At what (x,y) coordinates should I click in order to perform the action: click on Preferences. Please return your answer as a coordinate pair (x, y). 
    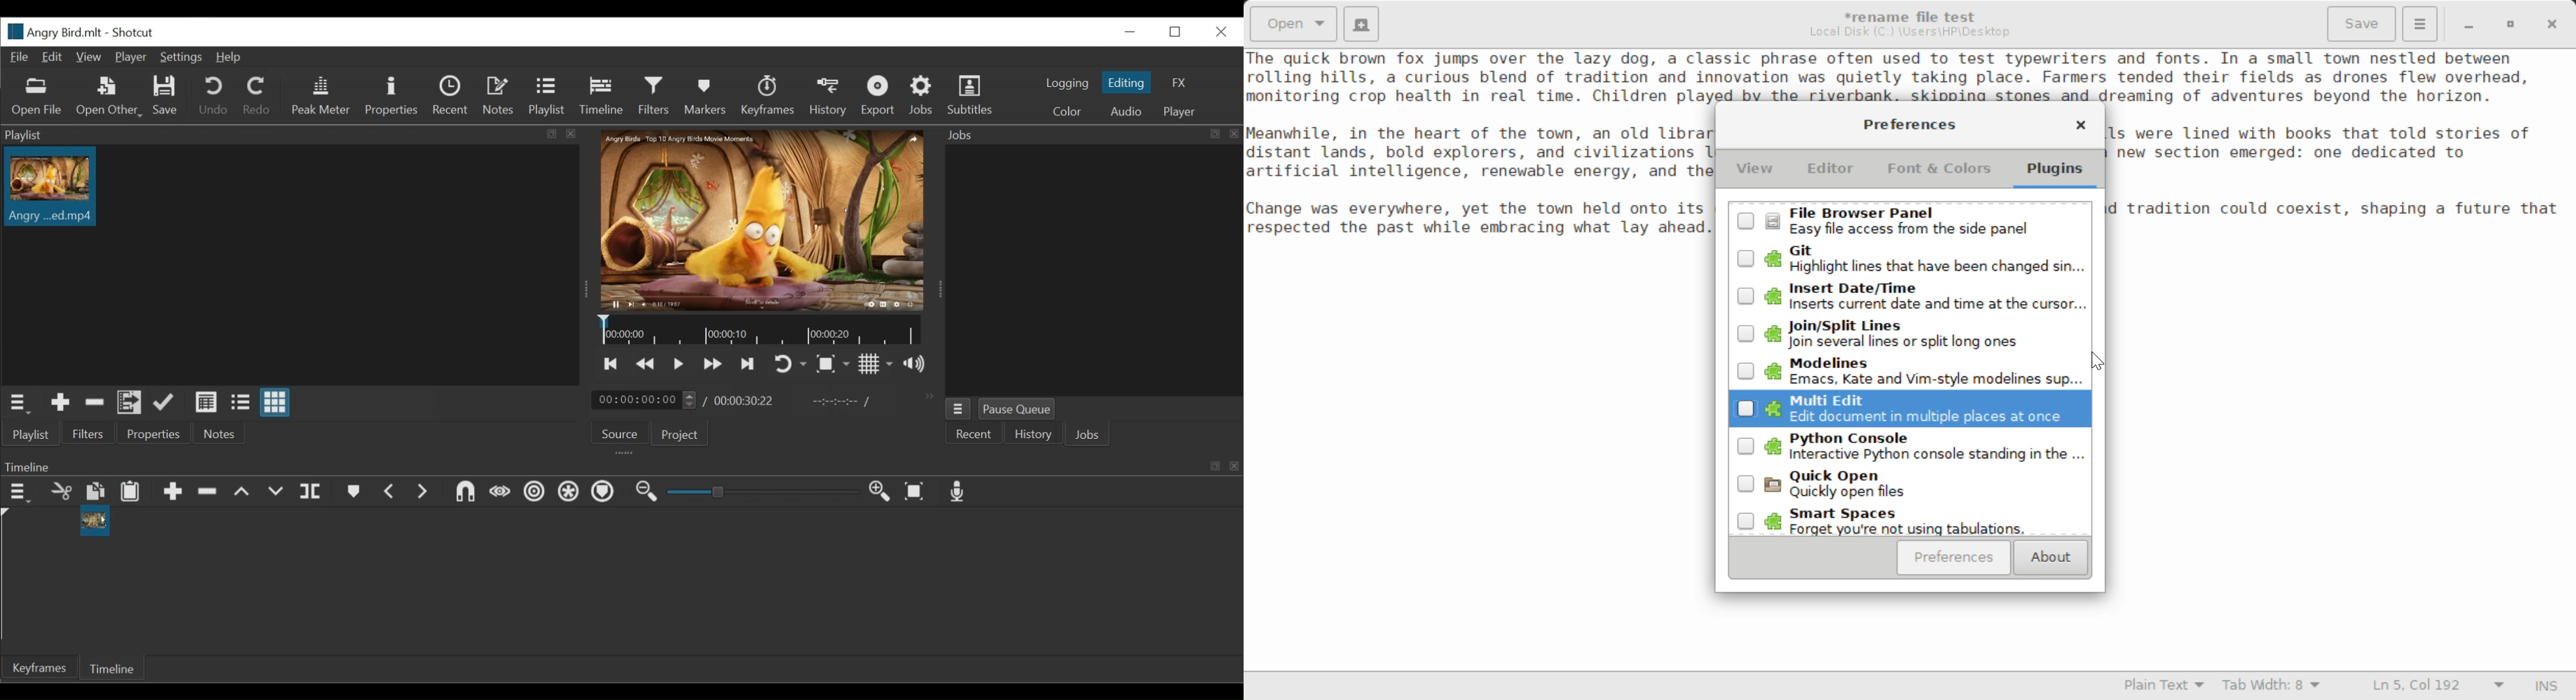
    Looking at the image, I should click on (1954, 558).